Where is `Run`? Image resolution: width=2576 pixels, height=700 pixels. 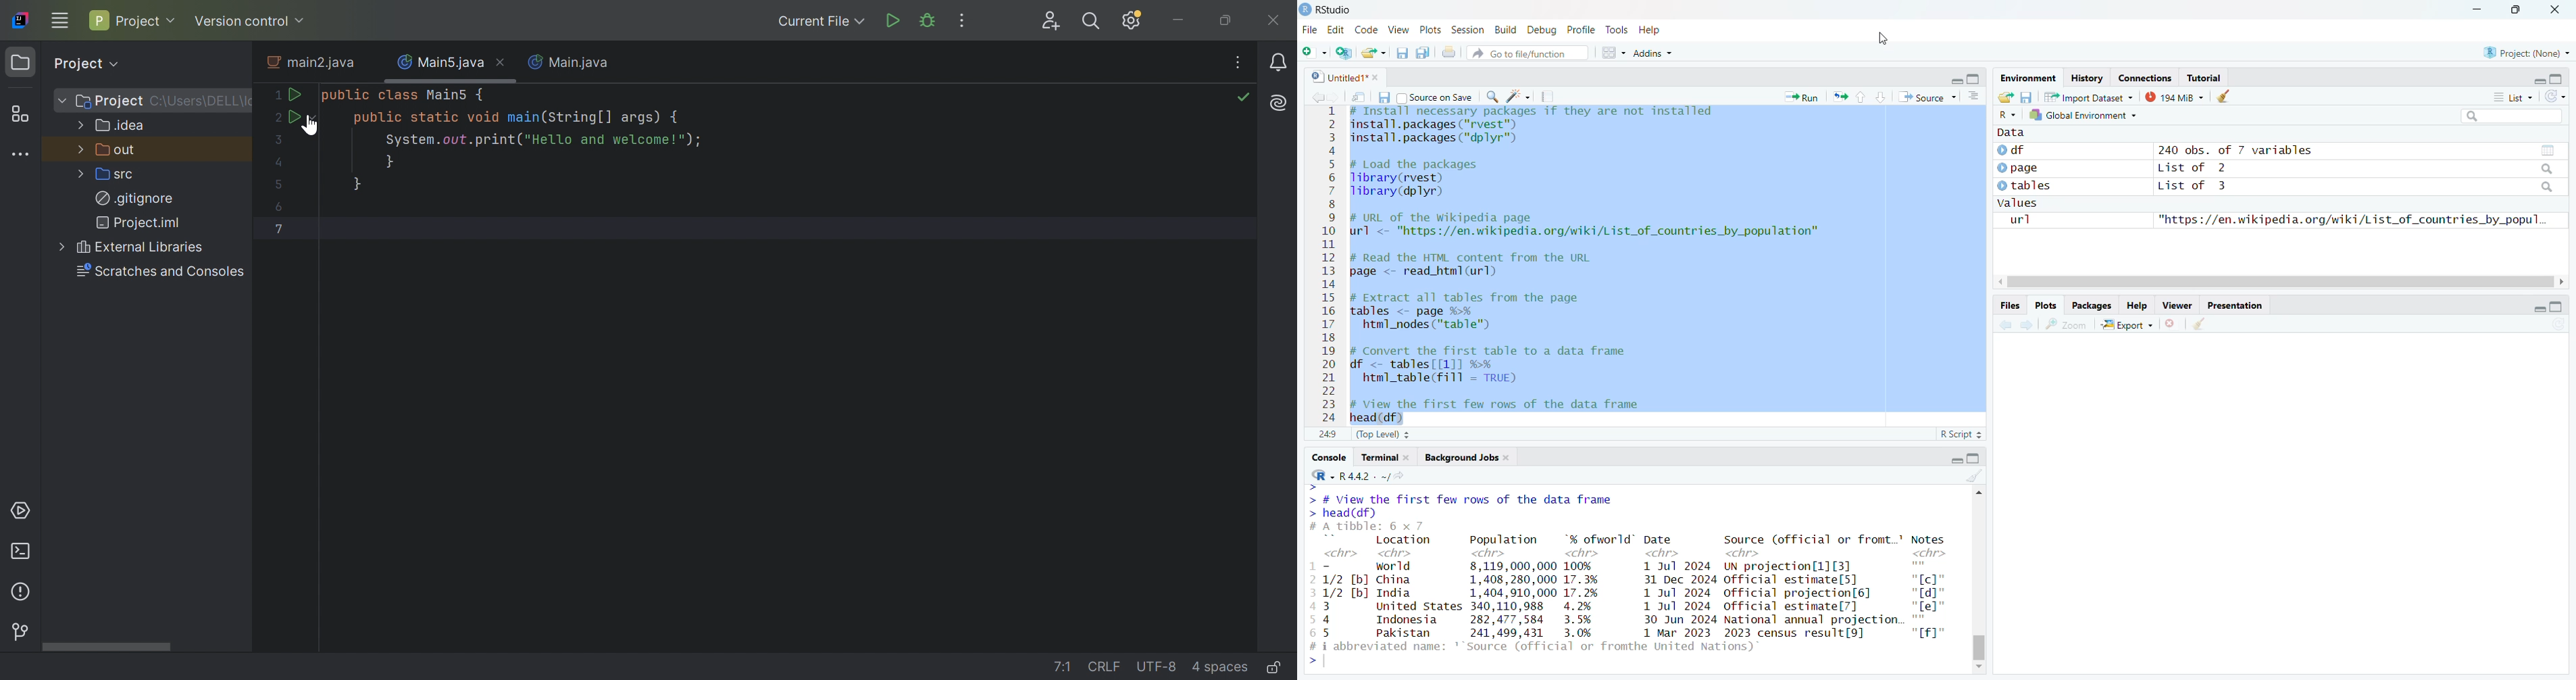
Run is located at coordinates (1801, 97).